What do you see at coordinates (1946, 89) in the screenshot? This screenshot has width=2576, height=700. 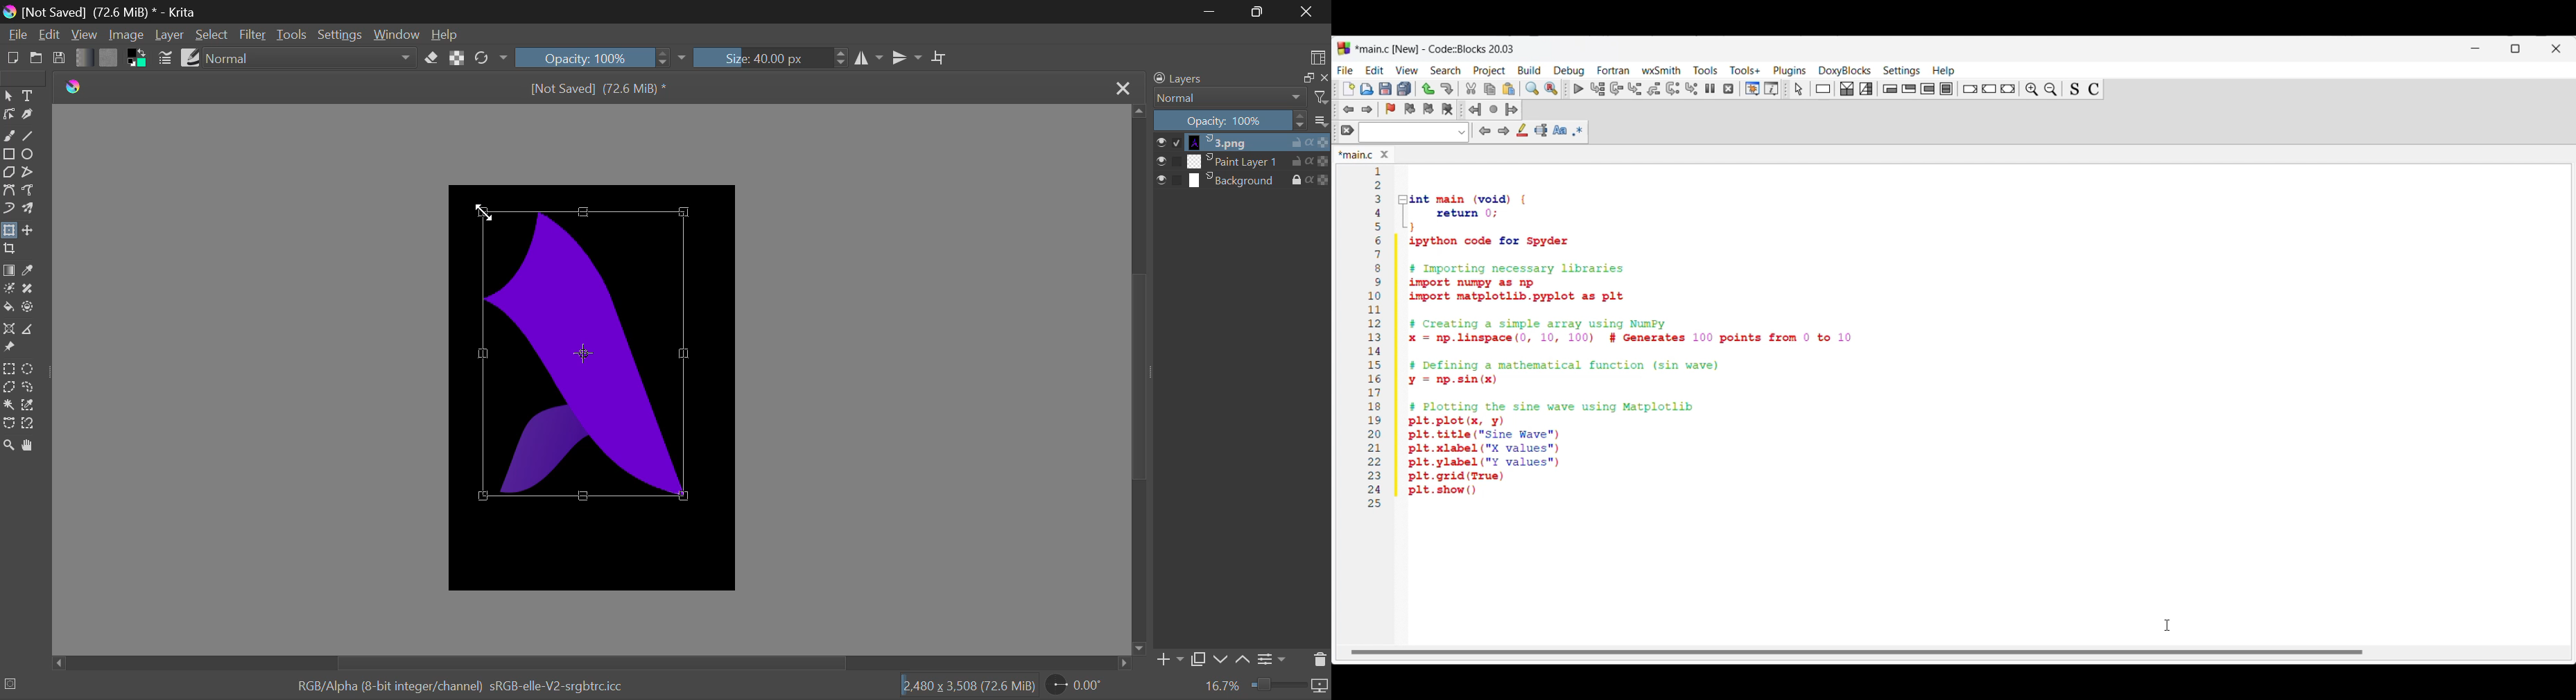 I see `Block instruction` at bounding box center [1946, 89].